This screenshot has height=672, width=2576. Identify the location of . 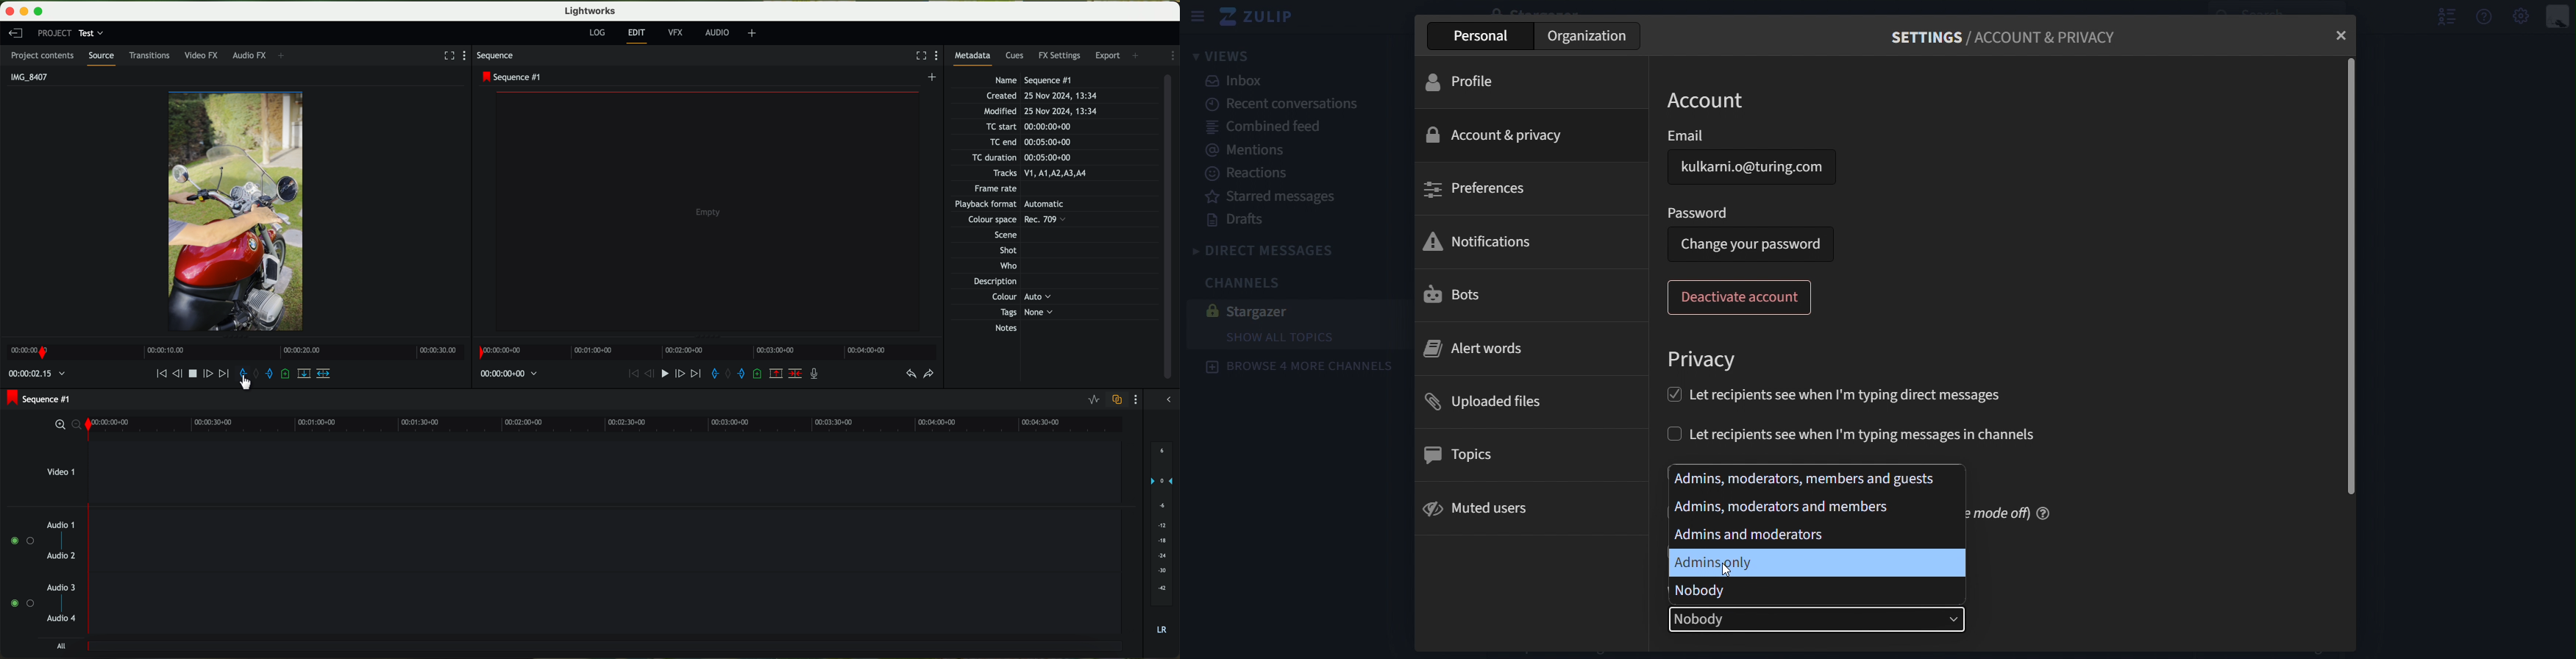
(1020, 297).